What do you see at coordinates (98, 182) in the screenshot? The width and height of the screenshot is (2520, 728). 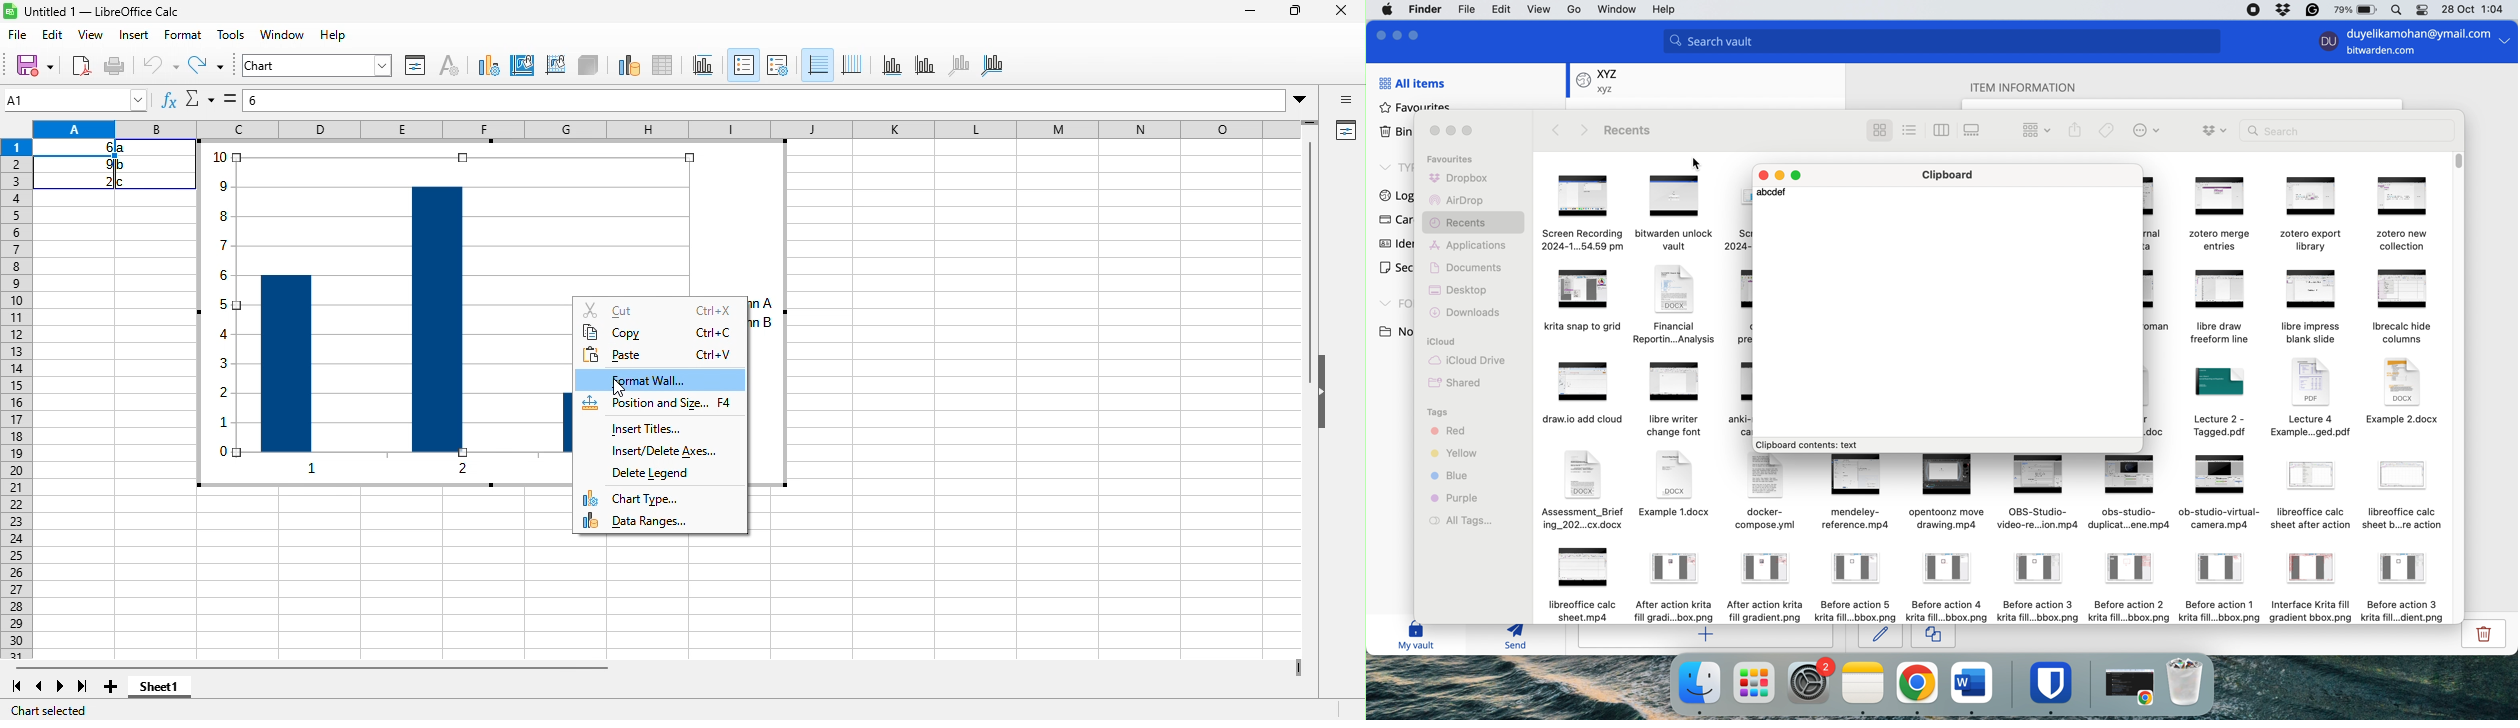 I see `2` at bounding box center [98, 182].